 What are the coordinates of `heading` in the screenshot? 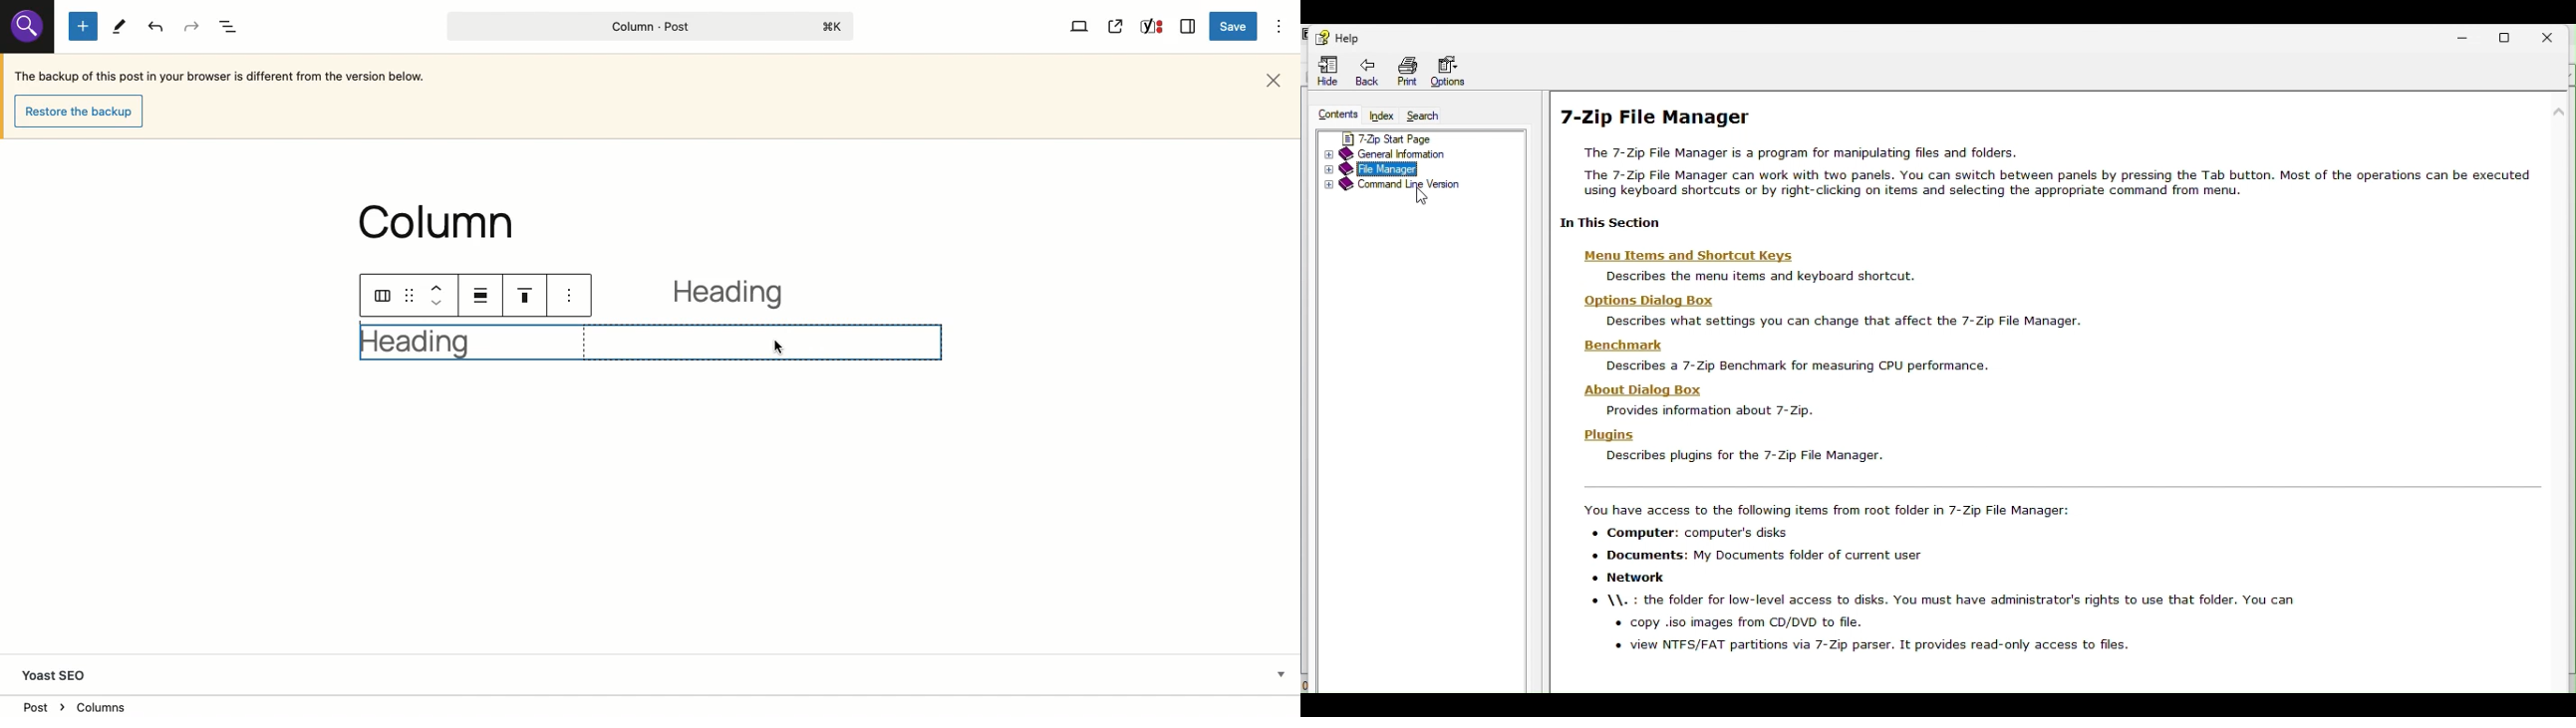 It's located at (736, 298).